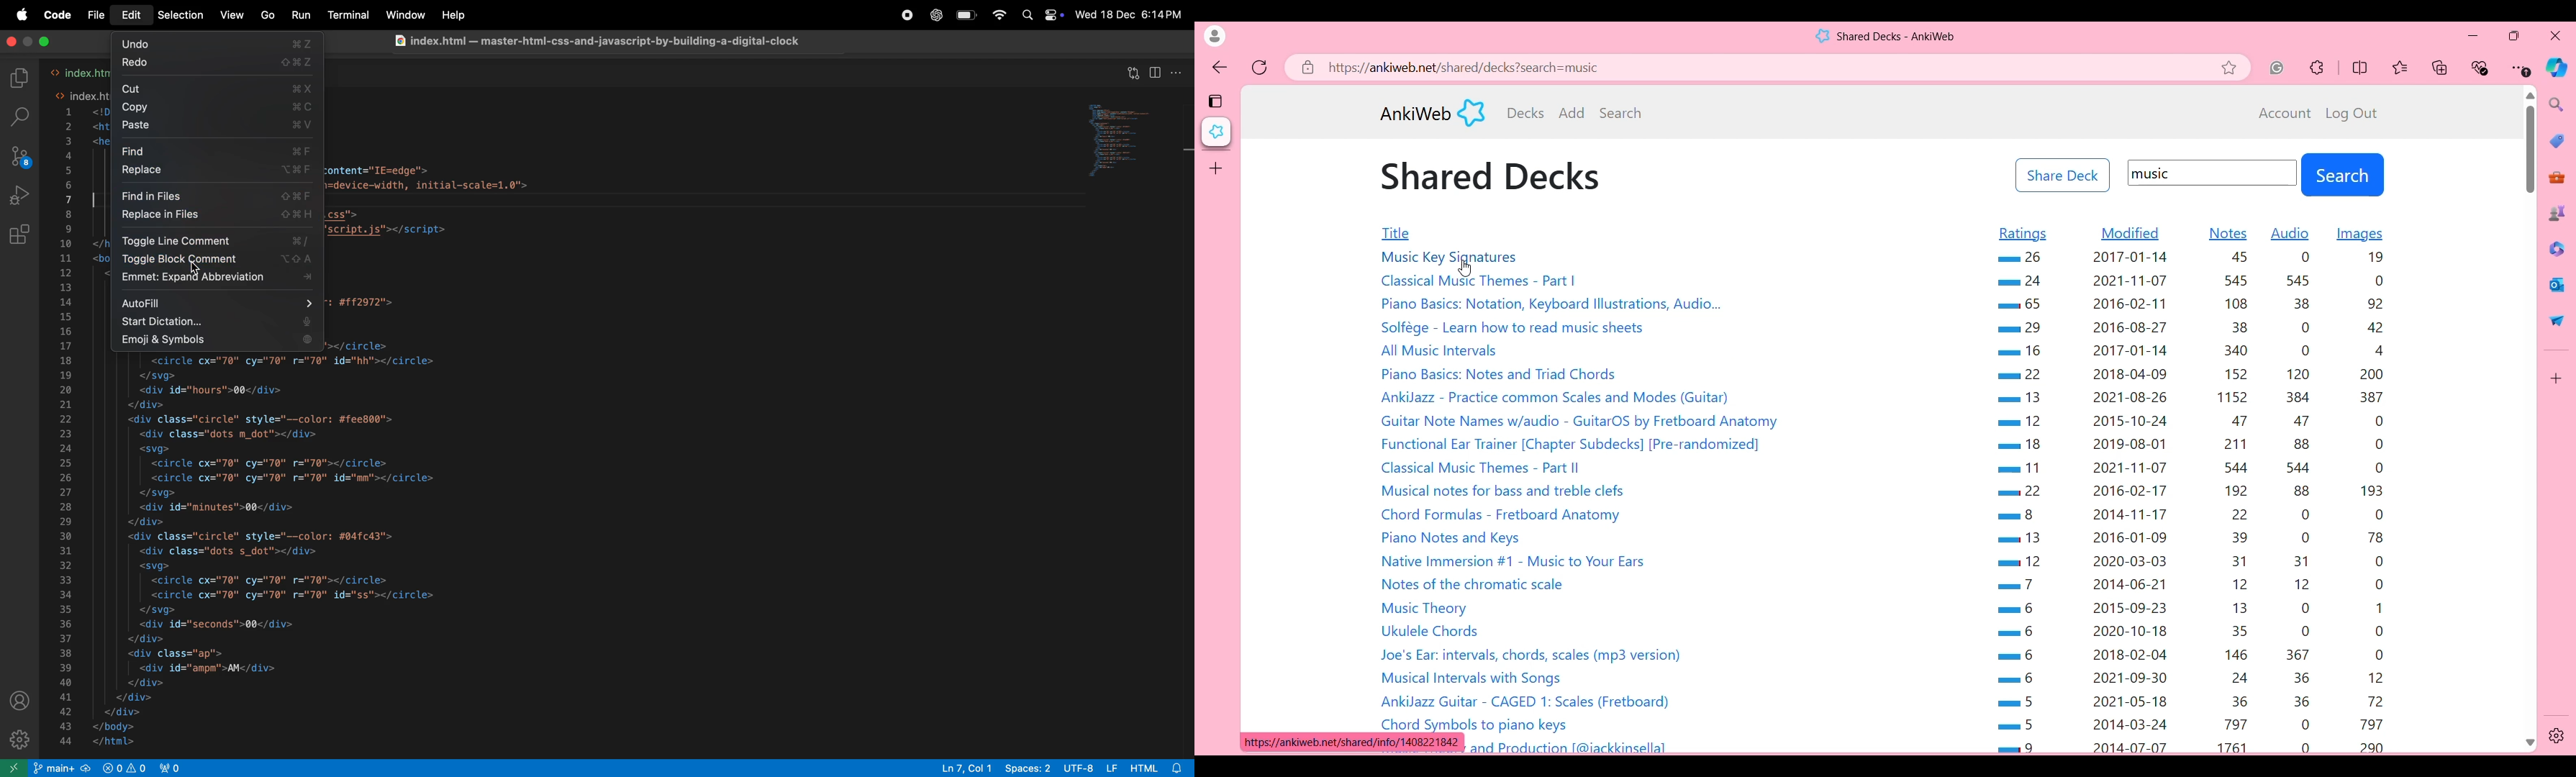 The width and height of the screenshot is (2576, 784). Describe the element at coordinates (1490, 176) in the screenshot. I see `Shared Decks` at that location.